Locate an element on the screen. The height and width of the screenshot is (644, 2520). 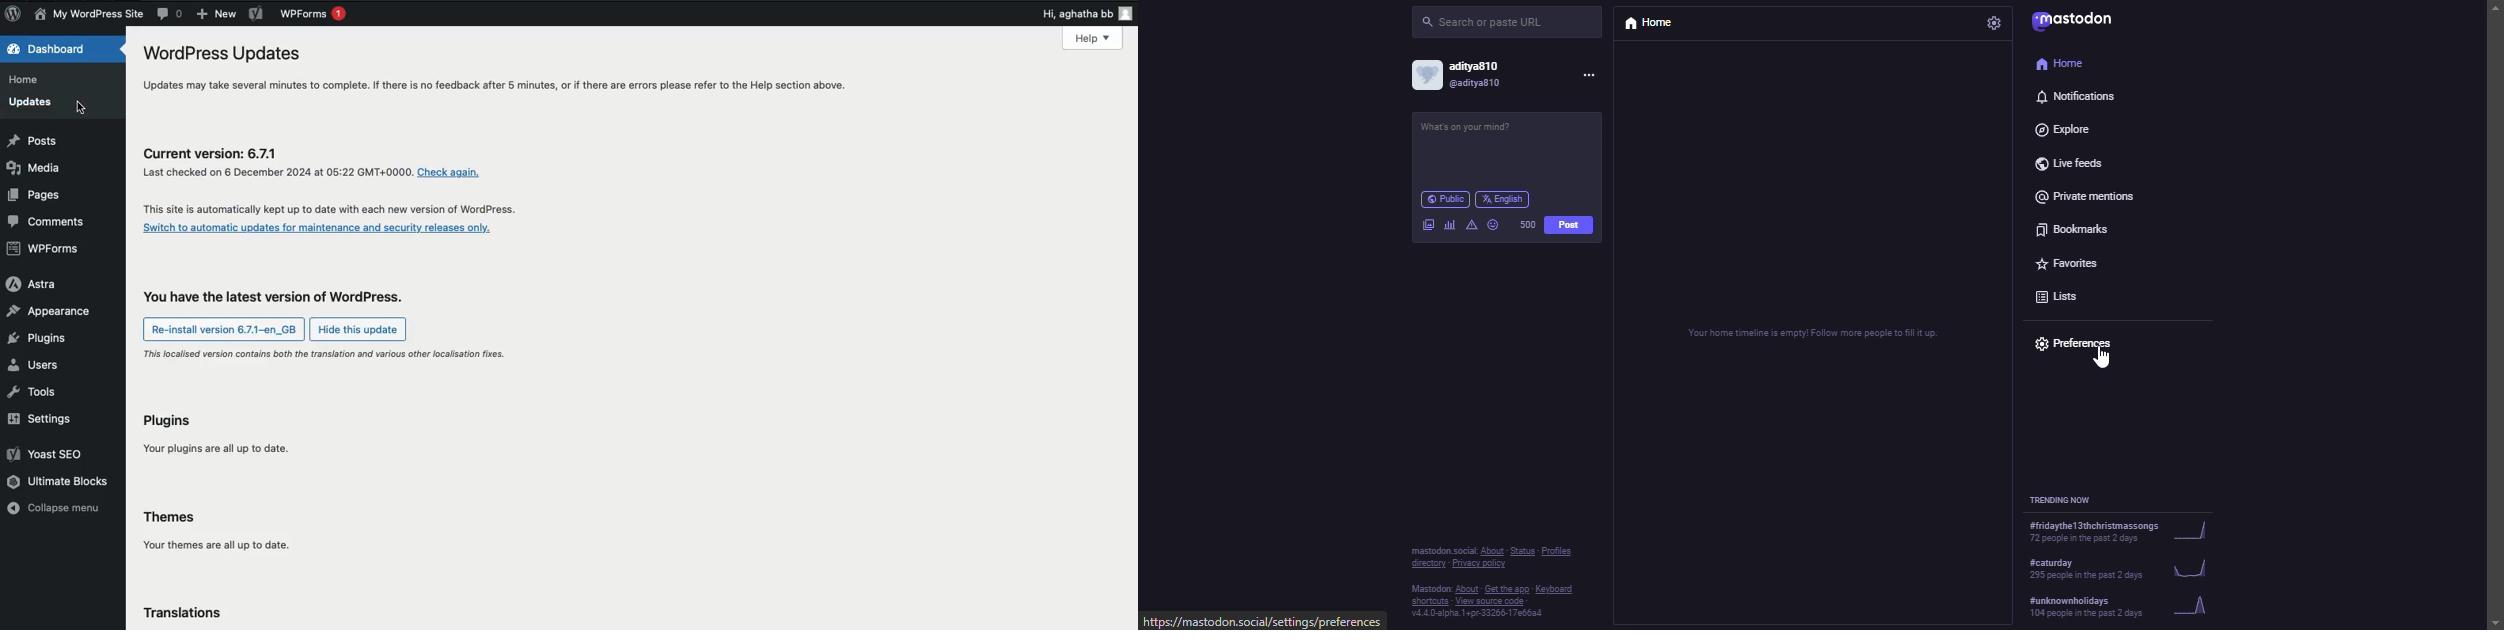
Text is located at coordinates (326, 351).